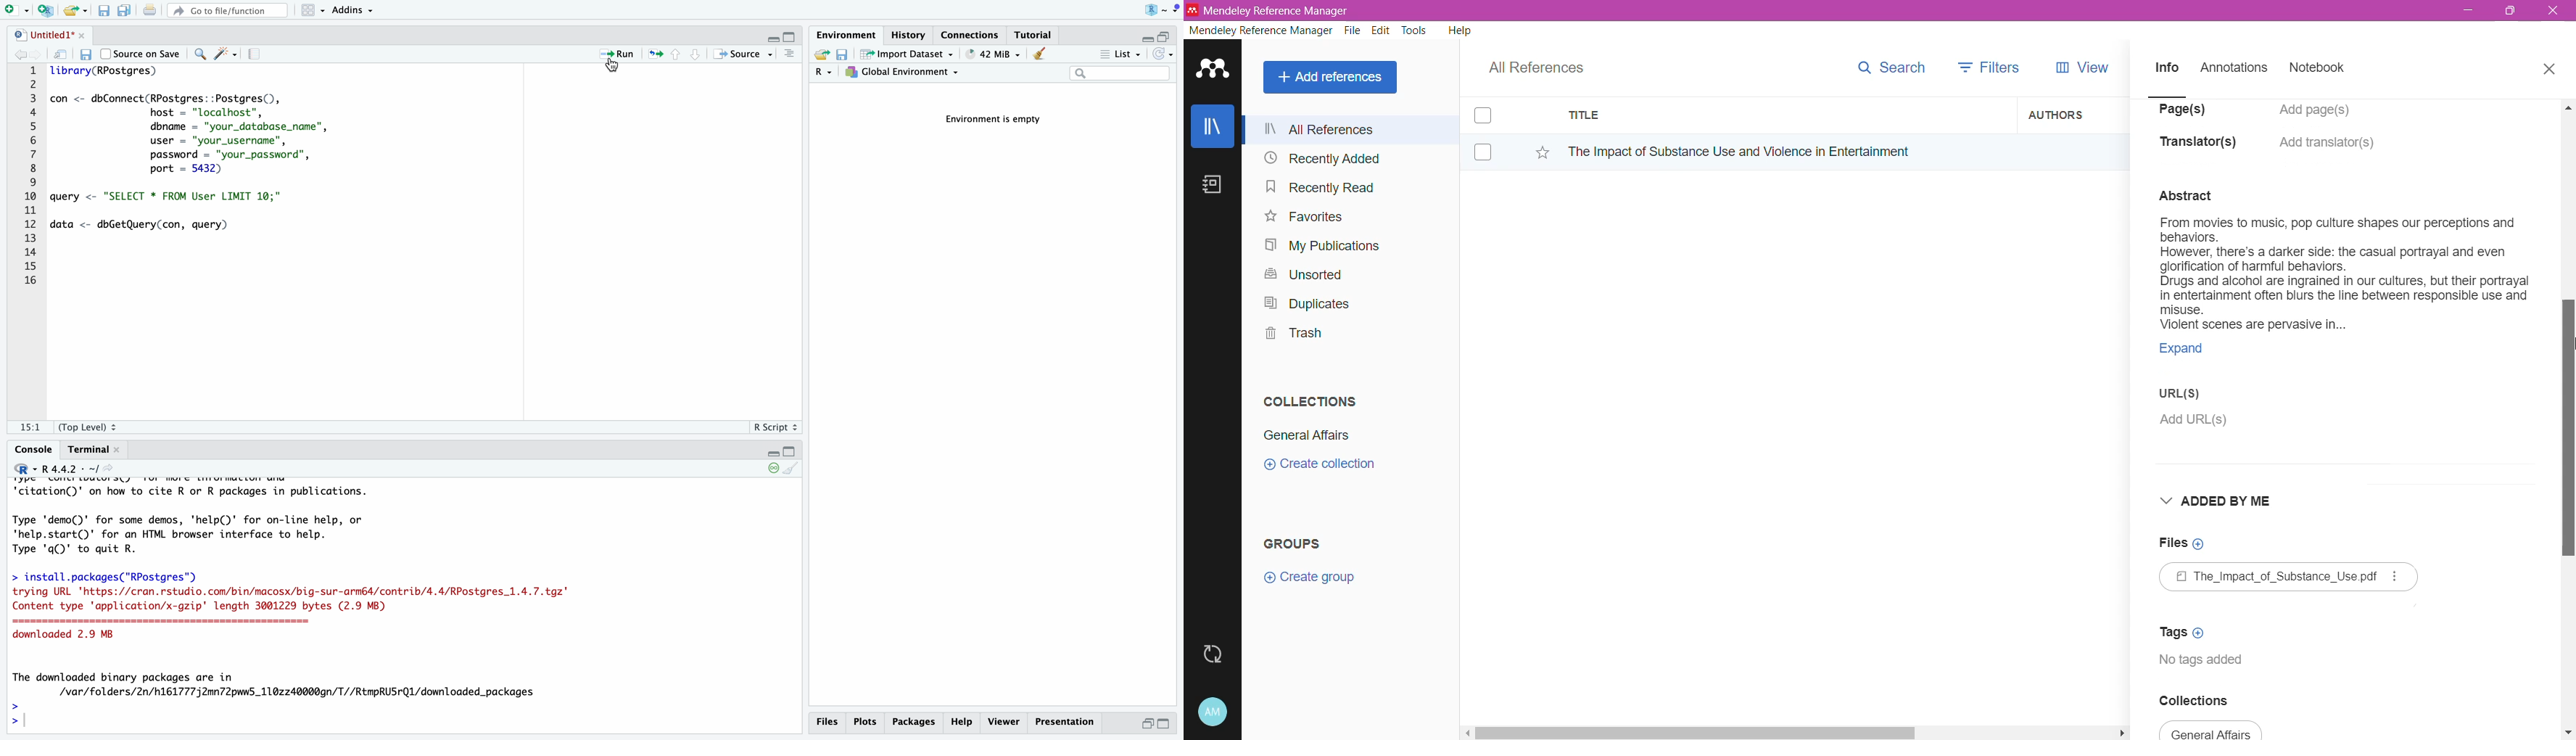  What do you see at coordinates (1069, 725) in the screenshot?
I see `presentation` at bounding box center [1069, 725].